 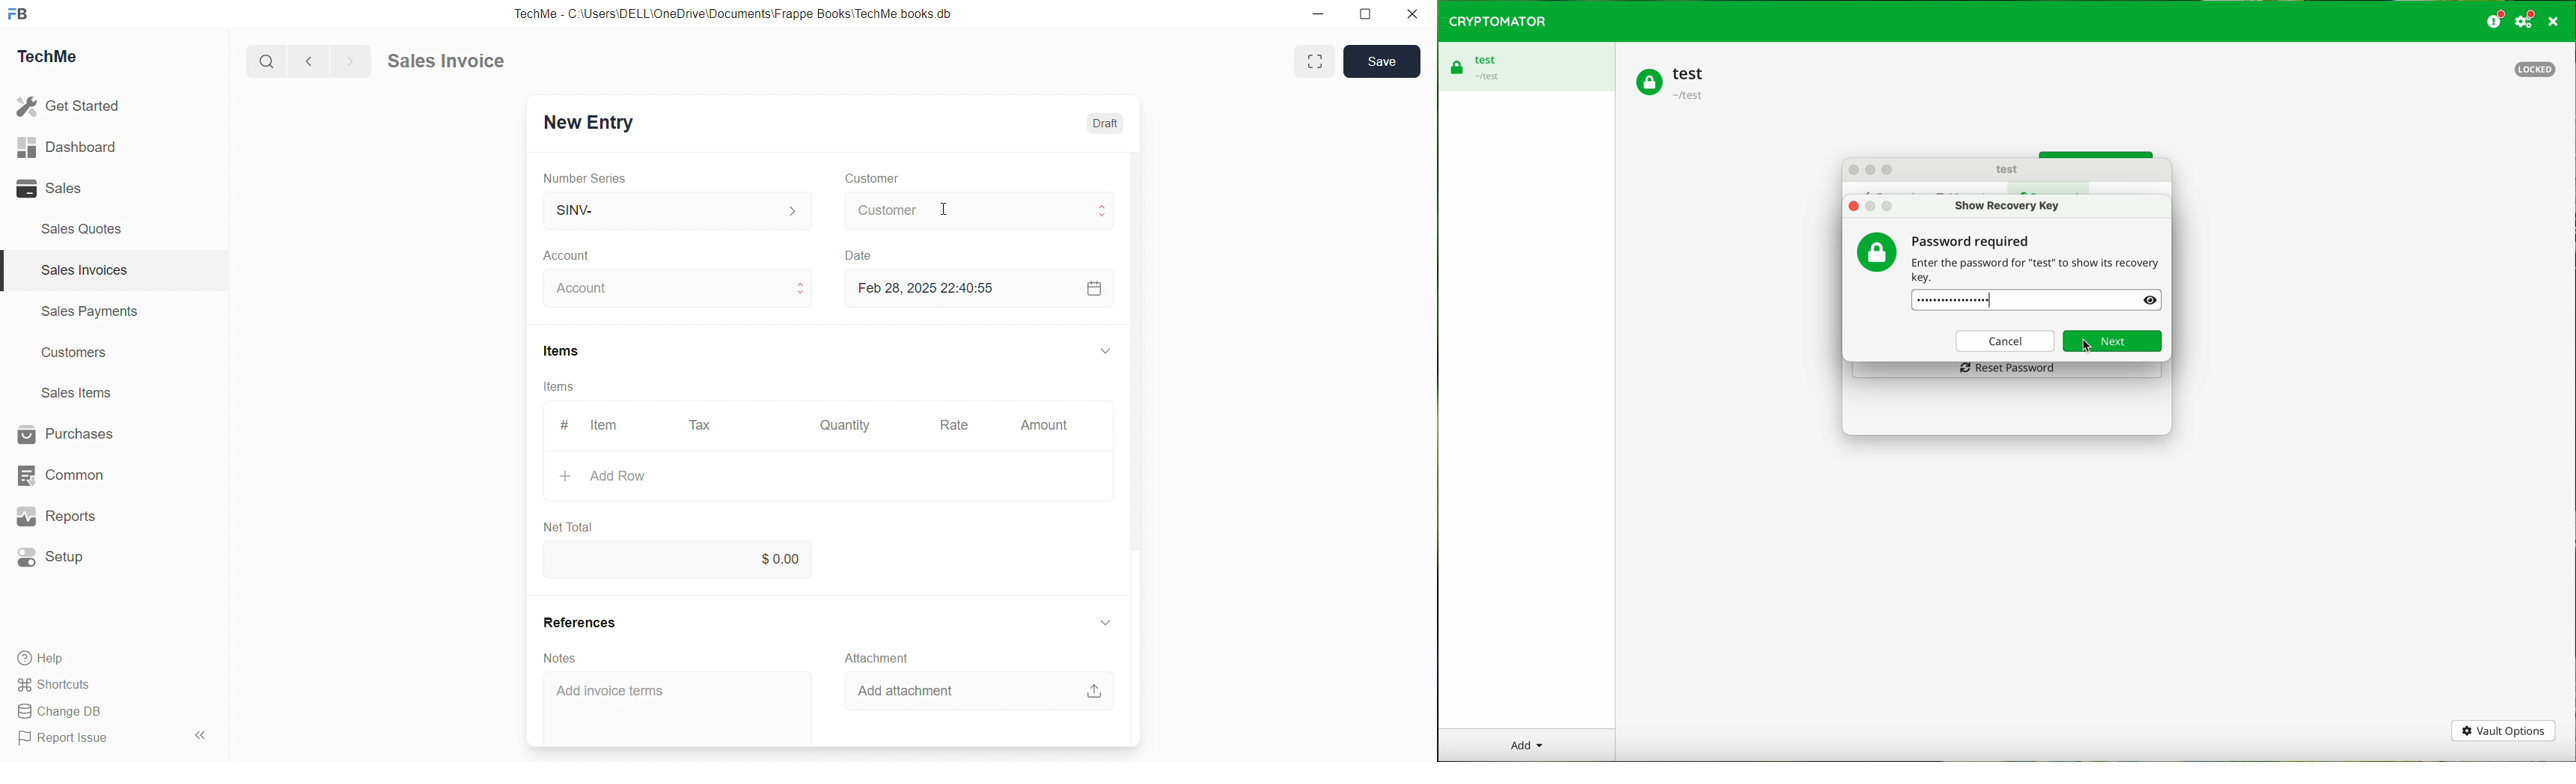 I want to click on Add attachment, so click(x=904, y=691).